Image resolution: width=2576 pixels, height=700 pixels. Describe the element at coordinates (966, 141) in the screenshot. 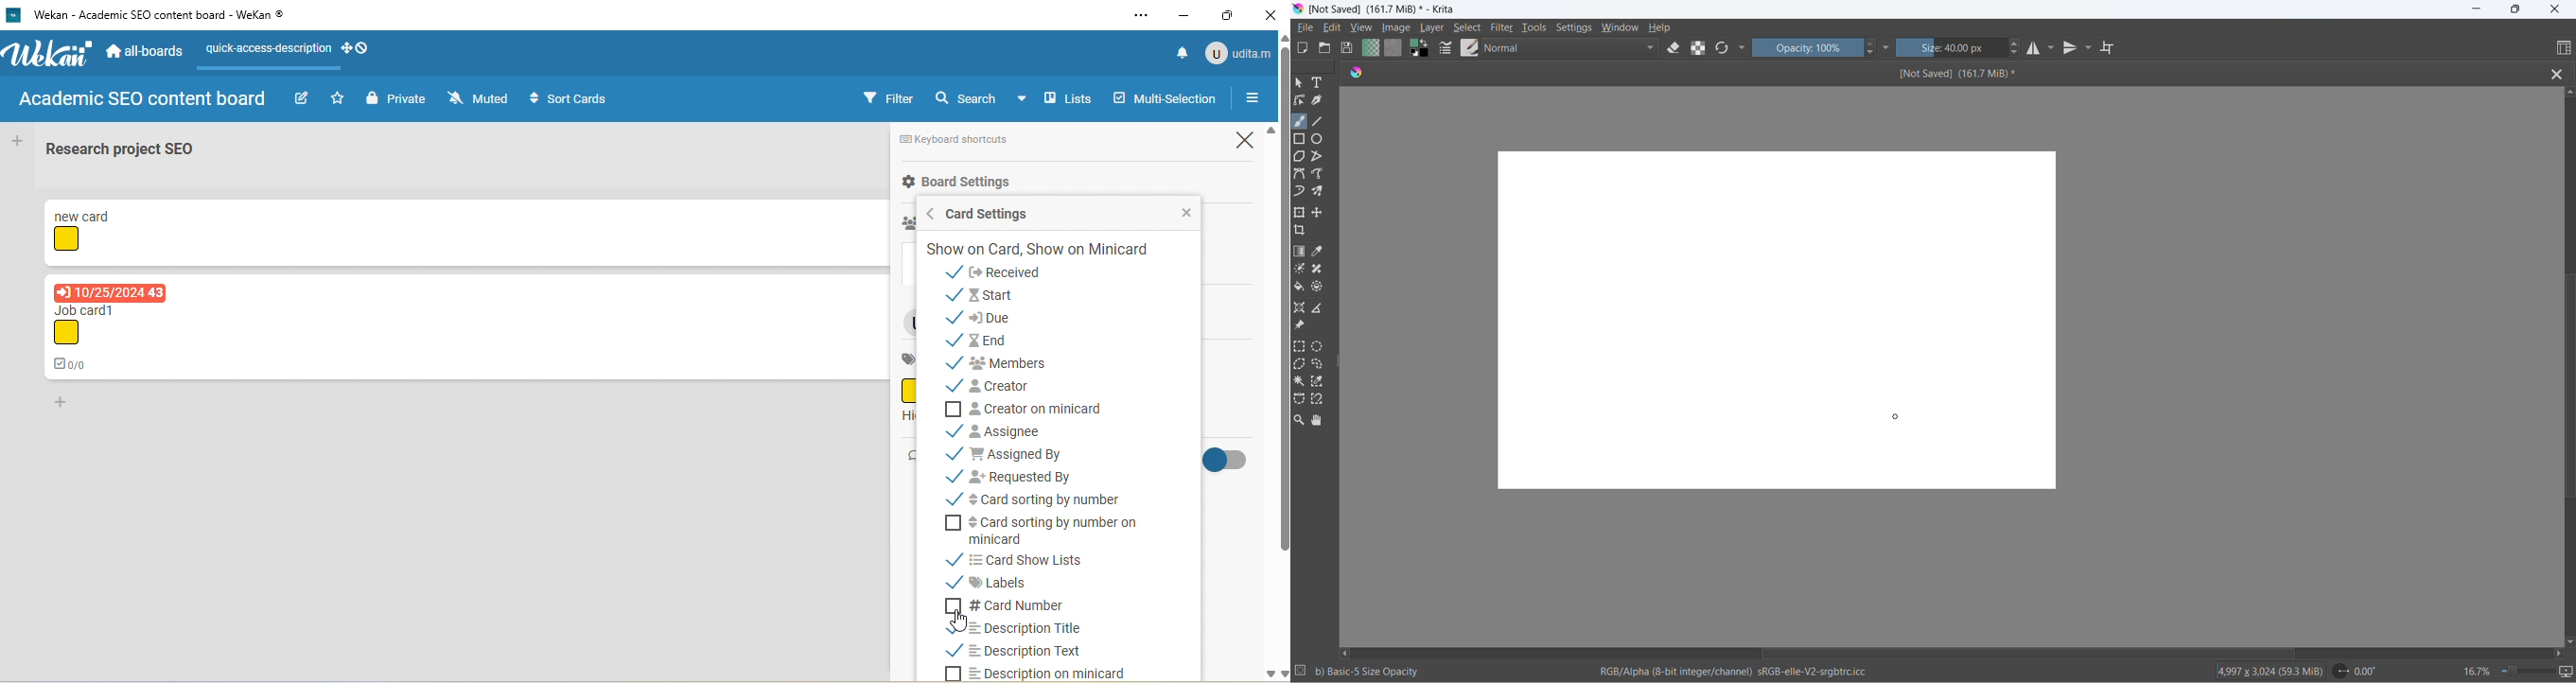

I see `keyboard shortcuts` at that location.